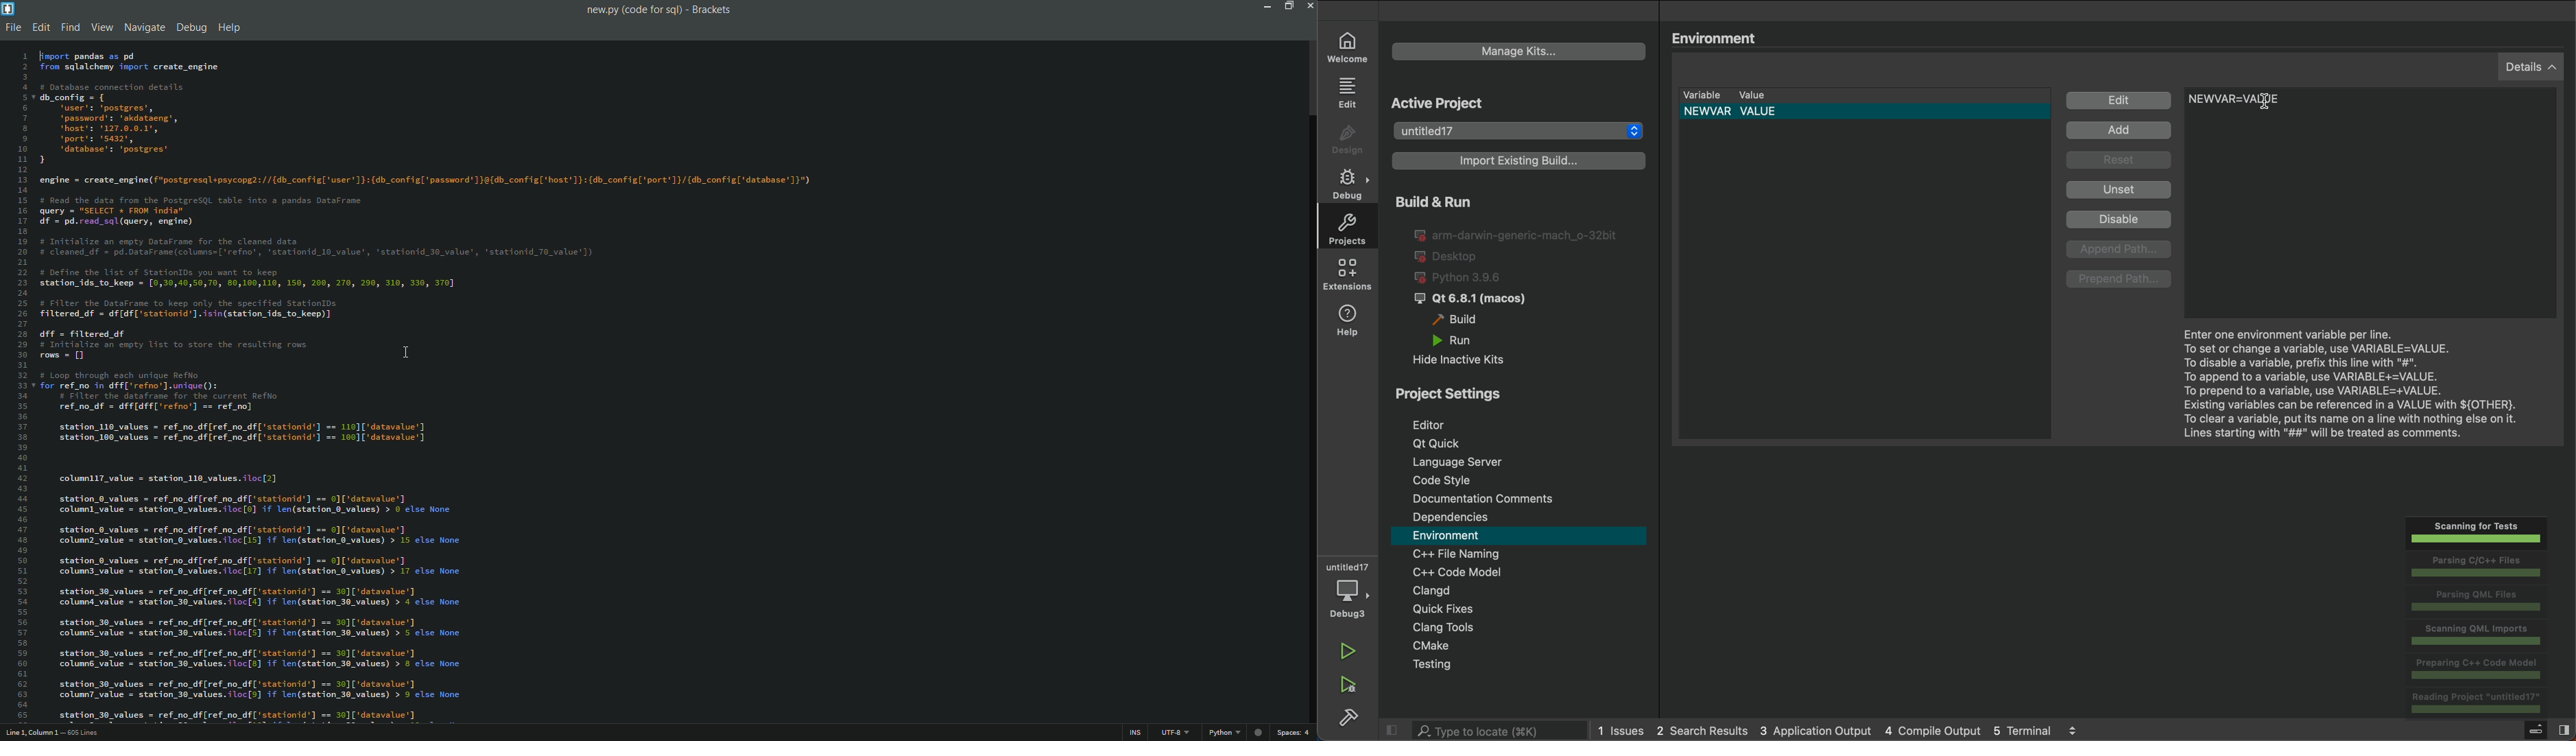 The image size is (2576, 756). I want to click on Environment, so click(1721, 36).